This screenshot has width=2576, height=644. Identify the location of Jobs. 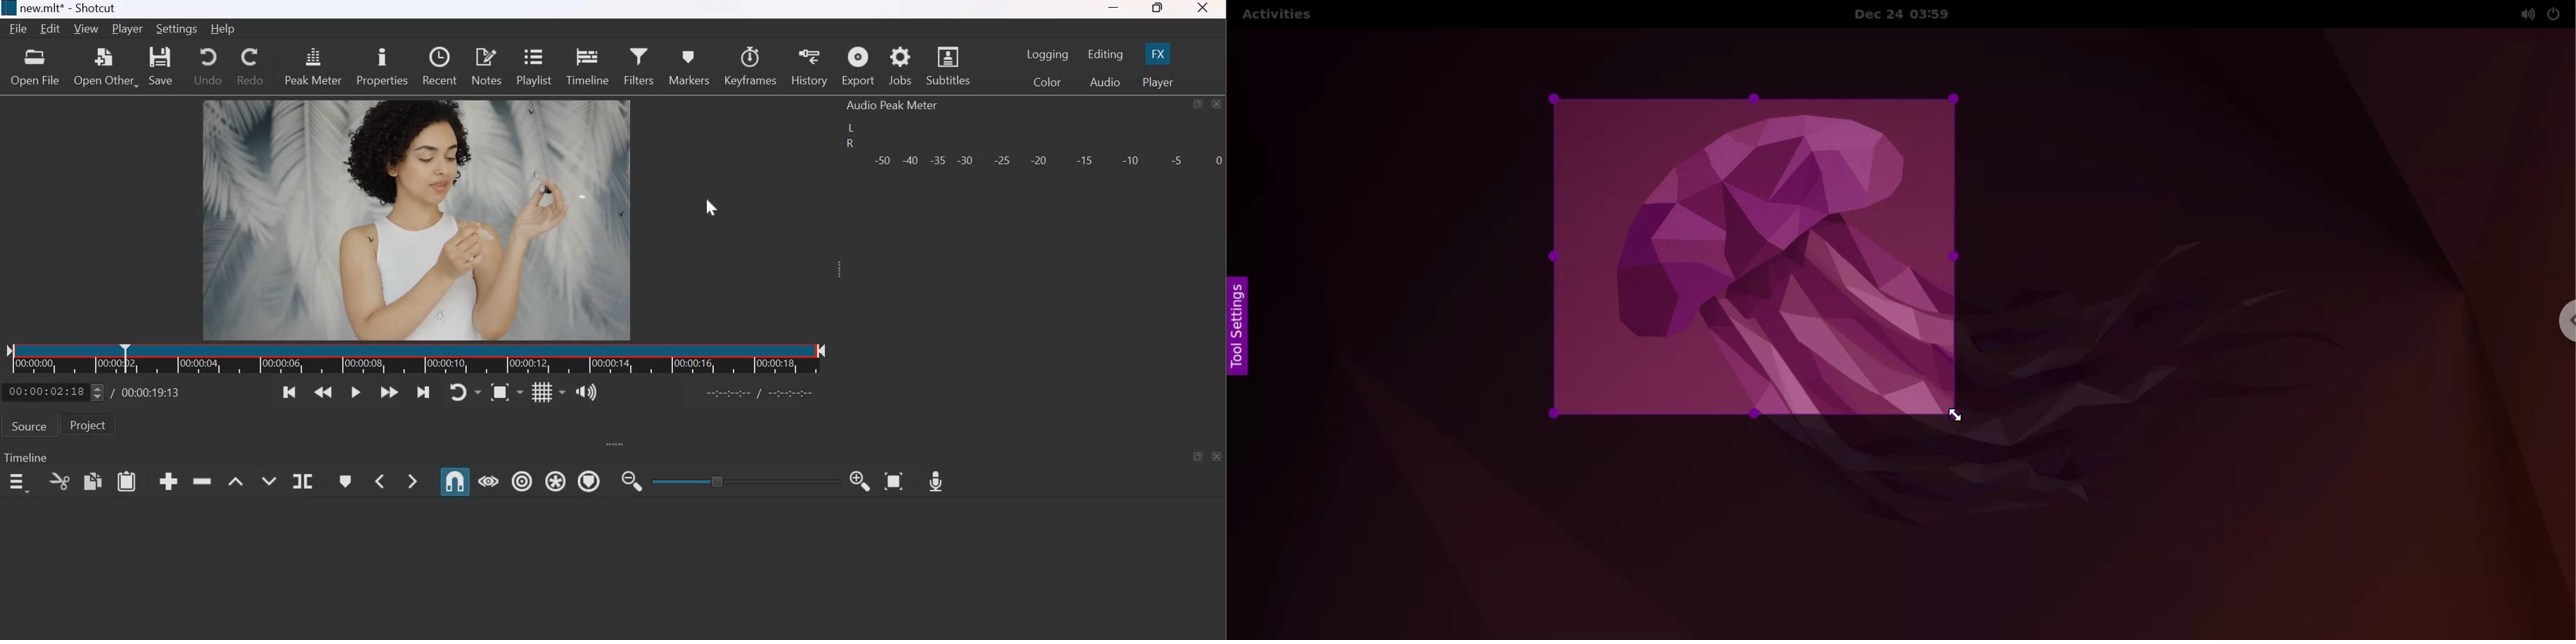
(901, 66).